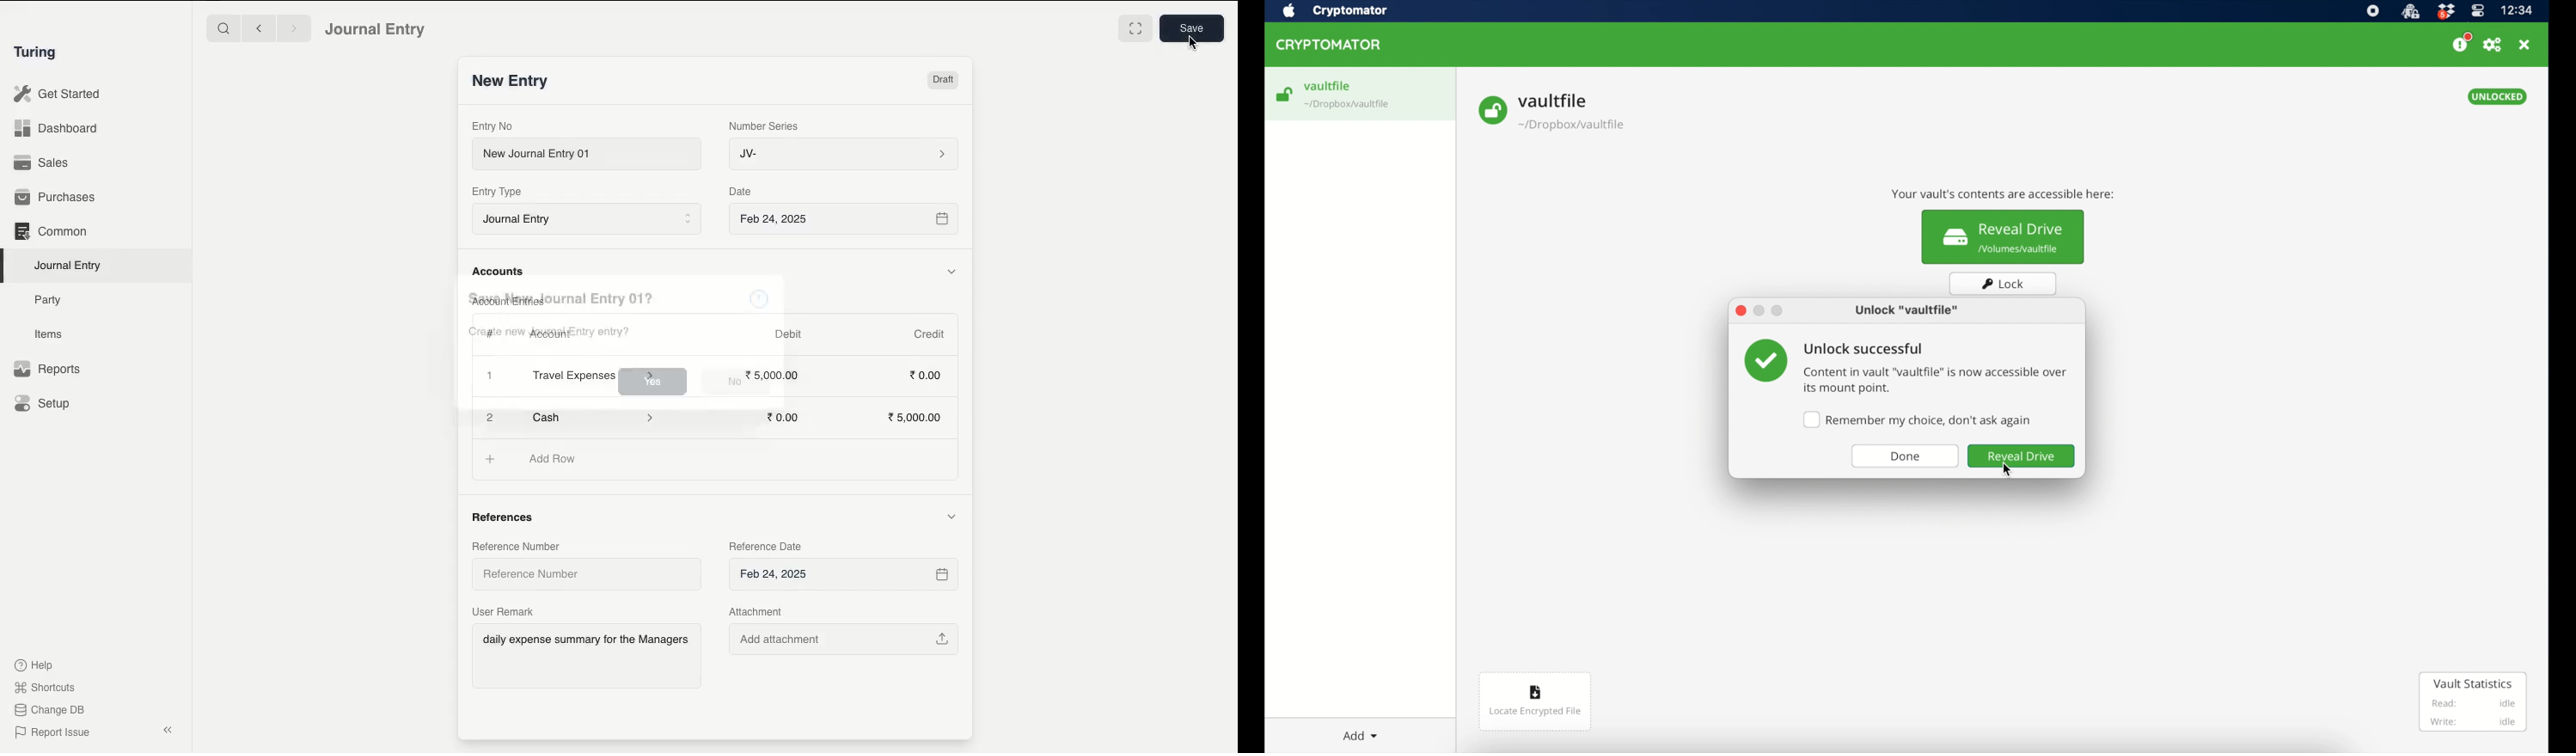 The height and width of the screenshot is (756, 2576). What do you see at coordinates (844, 576) in the screenshot?
I see `Feb 24, 2025` at bounding box center [844, 576].